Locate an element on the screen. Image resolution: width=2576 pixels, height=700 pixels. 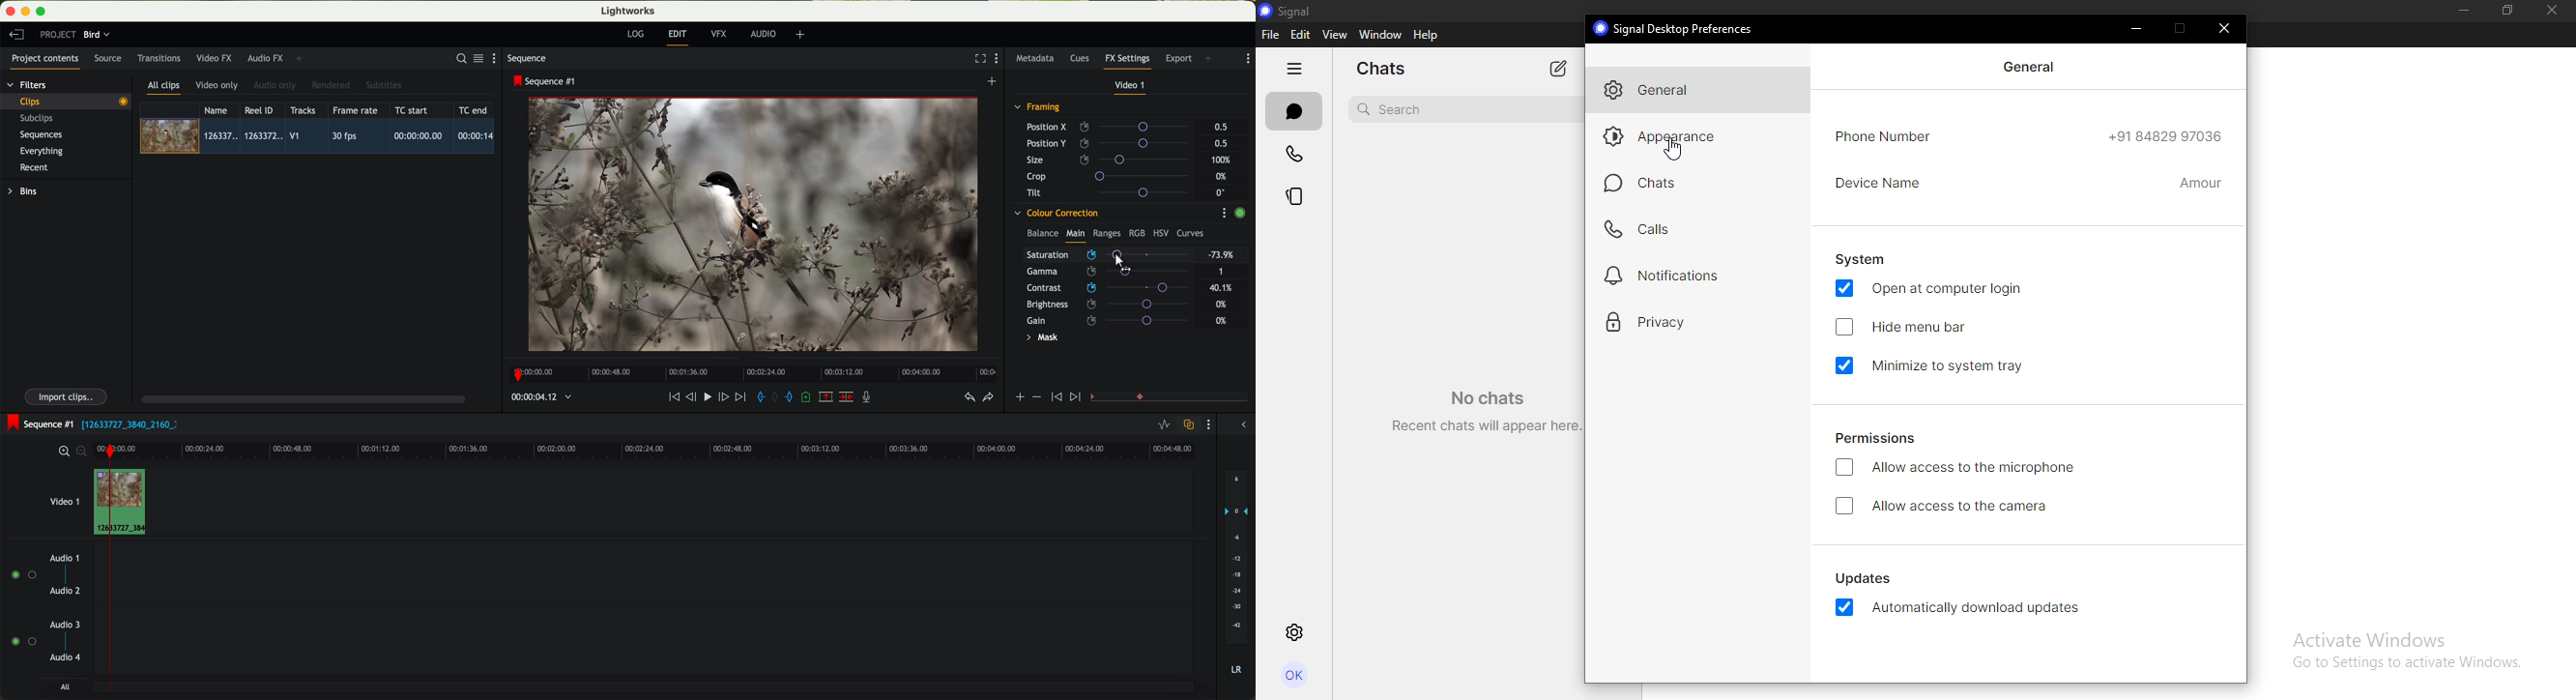
size is located at coordinates (1110, 160).